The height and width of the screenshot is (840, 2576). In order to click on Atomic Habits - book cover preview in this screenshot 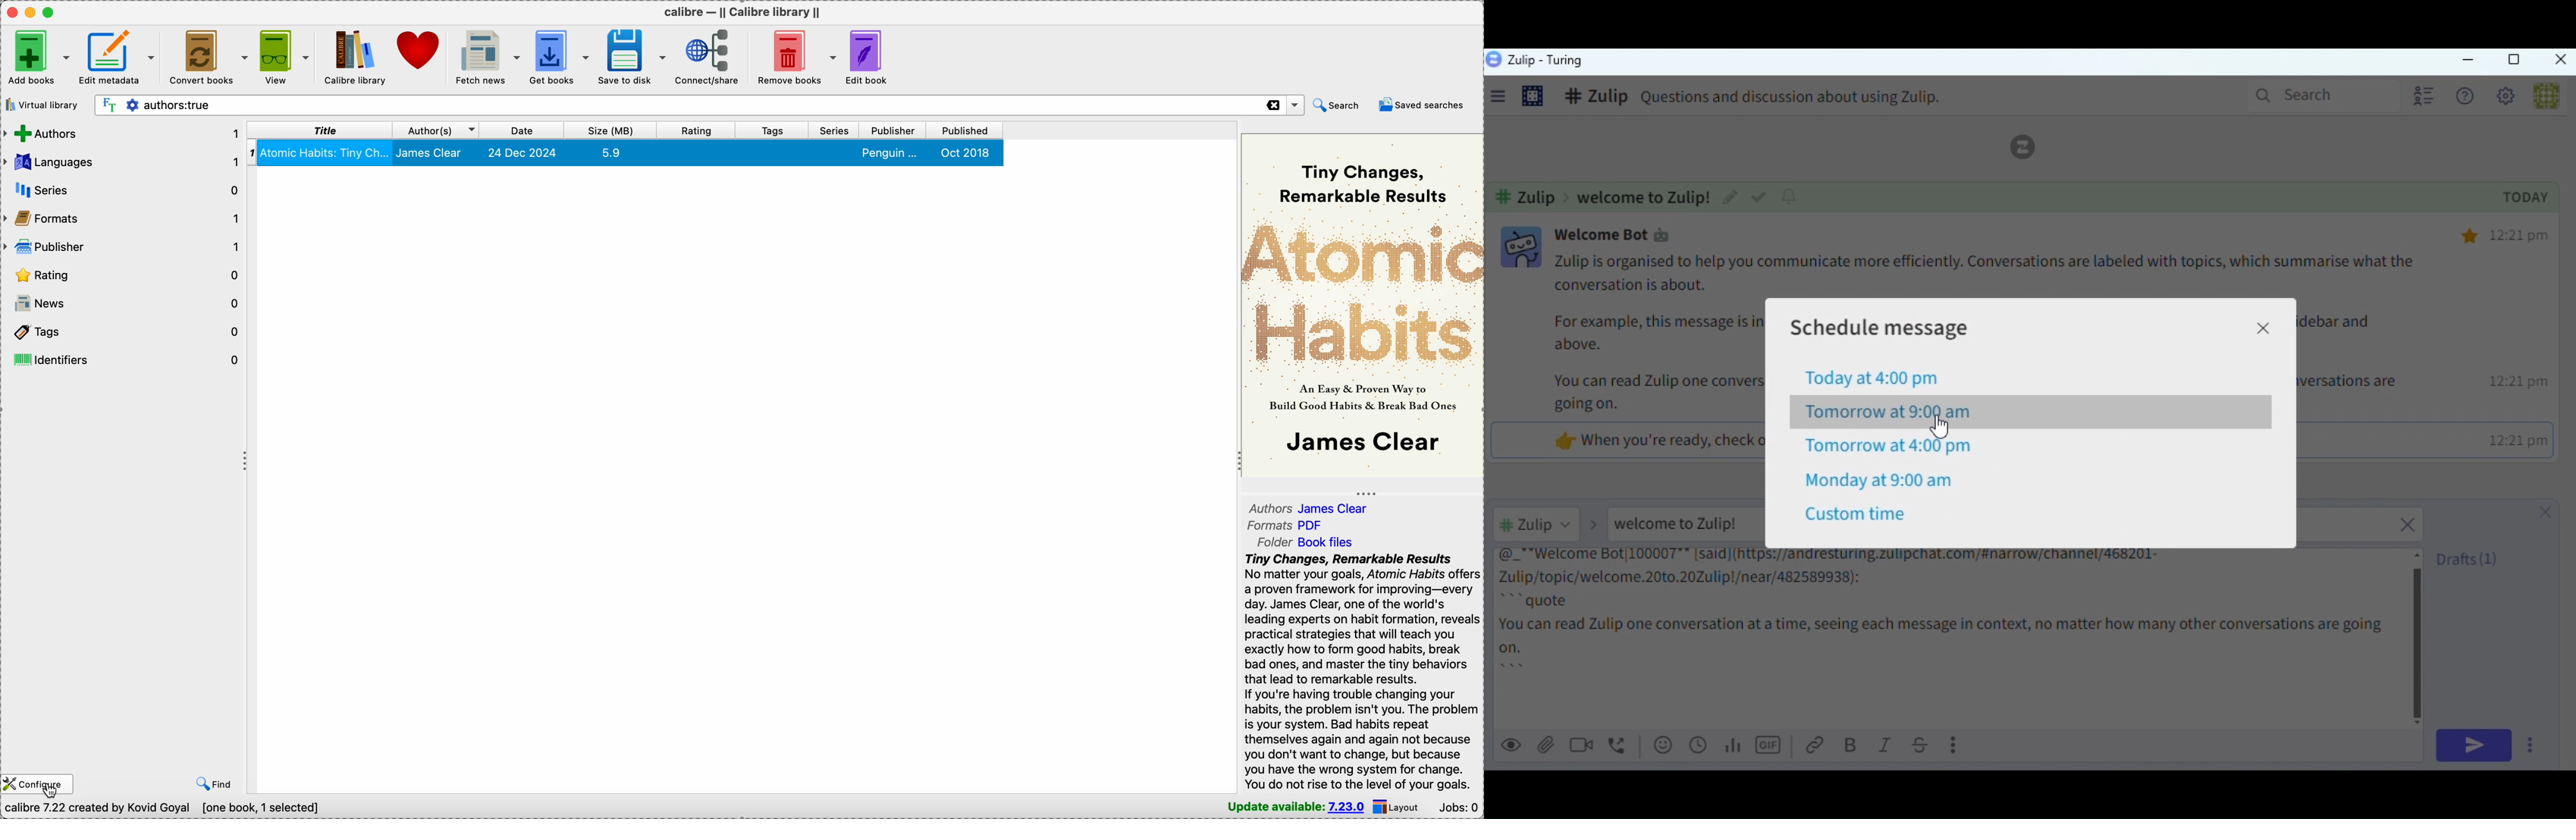, I will do `click(1363, 307)`.